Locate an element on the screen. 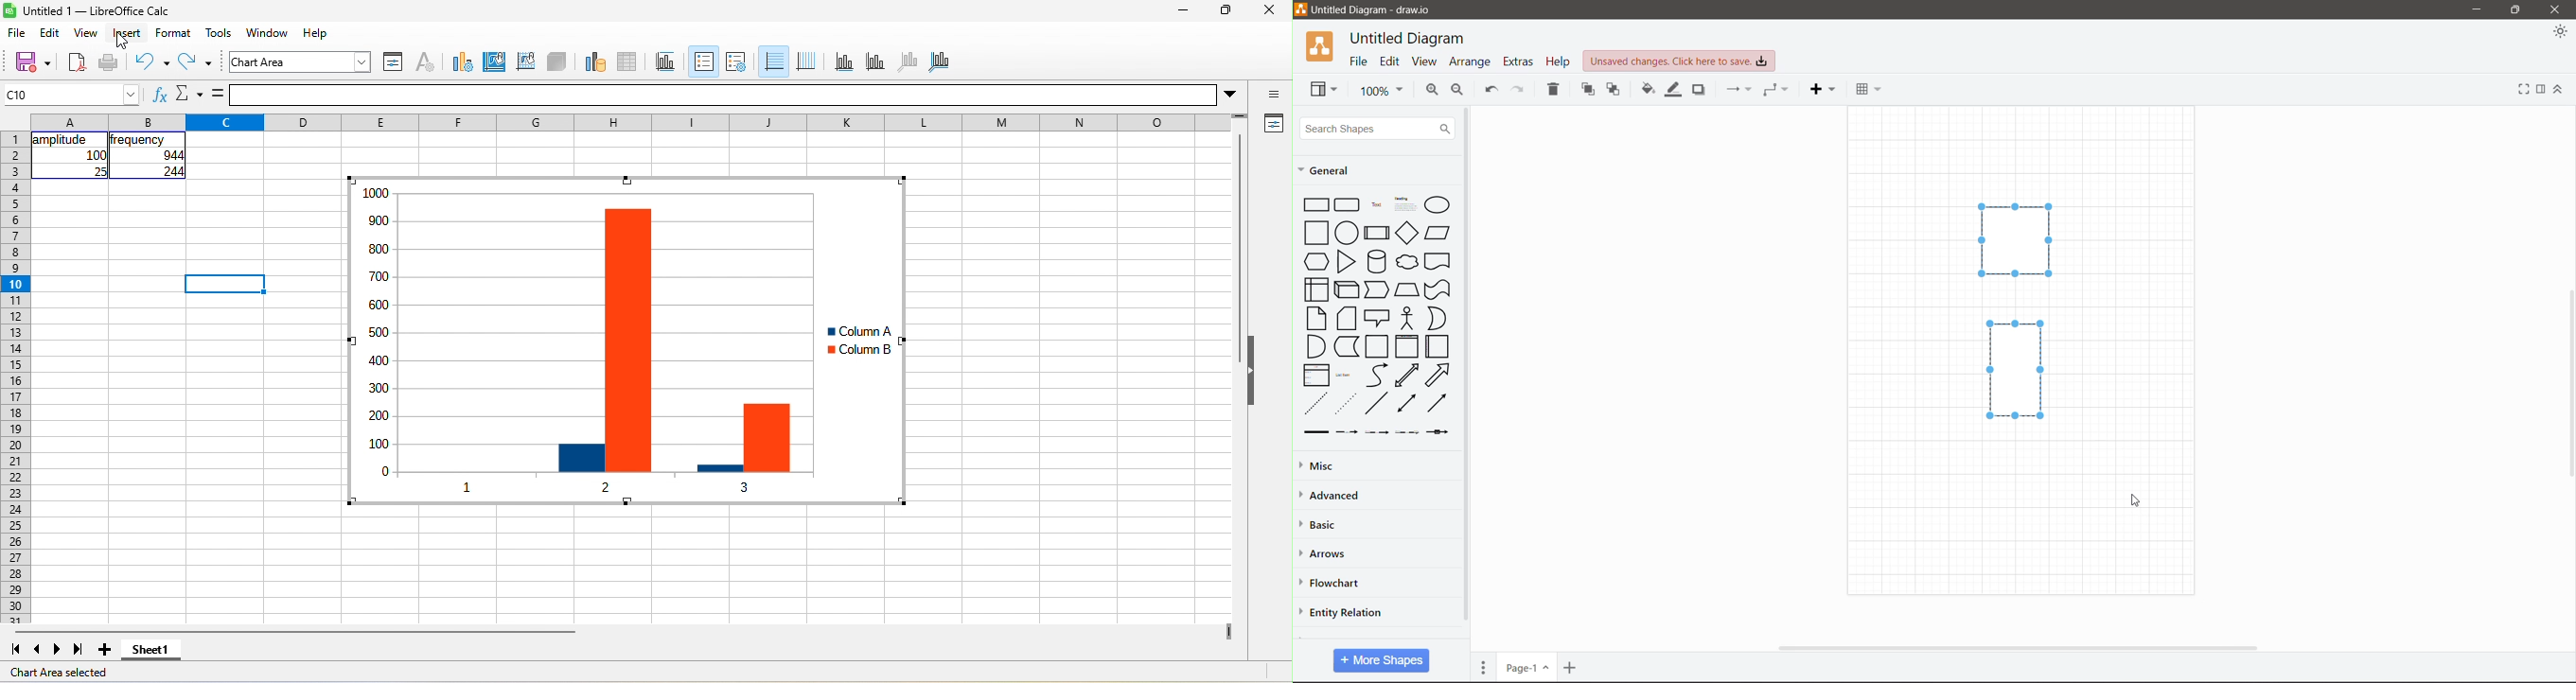 This screenshot has width=2576, height=700. z axis is located at coordinates (906, 61).